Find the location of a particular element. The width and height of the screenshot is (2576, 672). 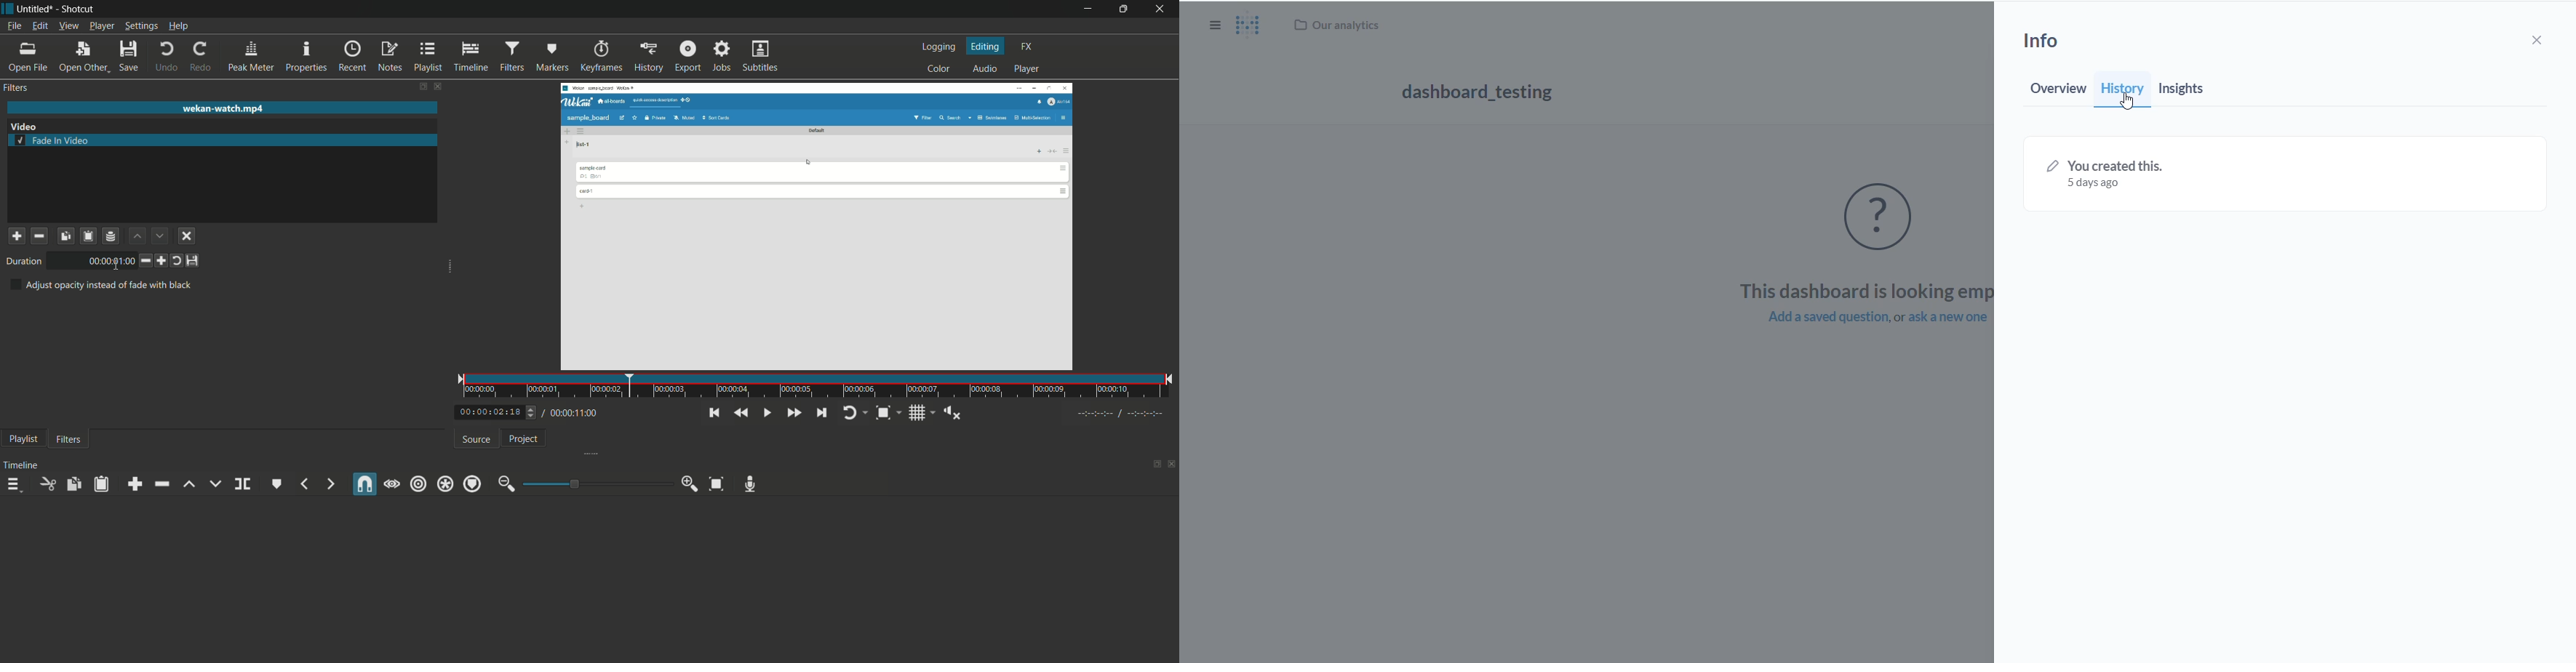

cursor is located at coordinates (116, 265).